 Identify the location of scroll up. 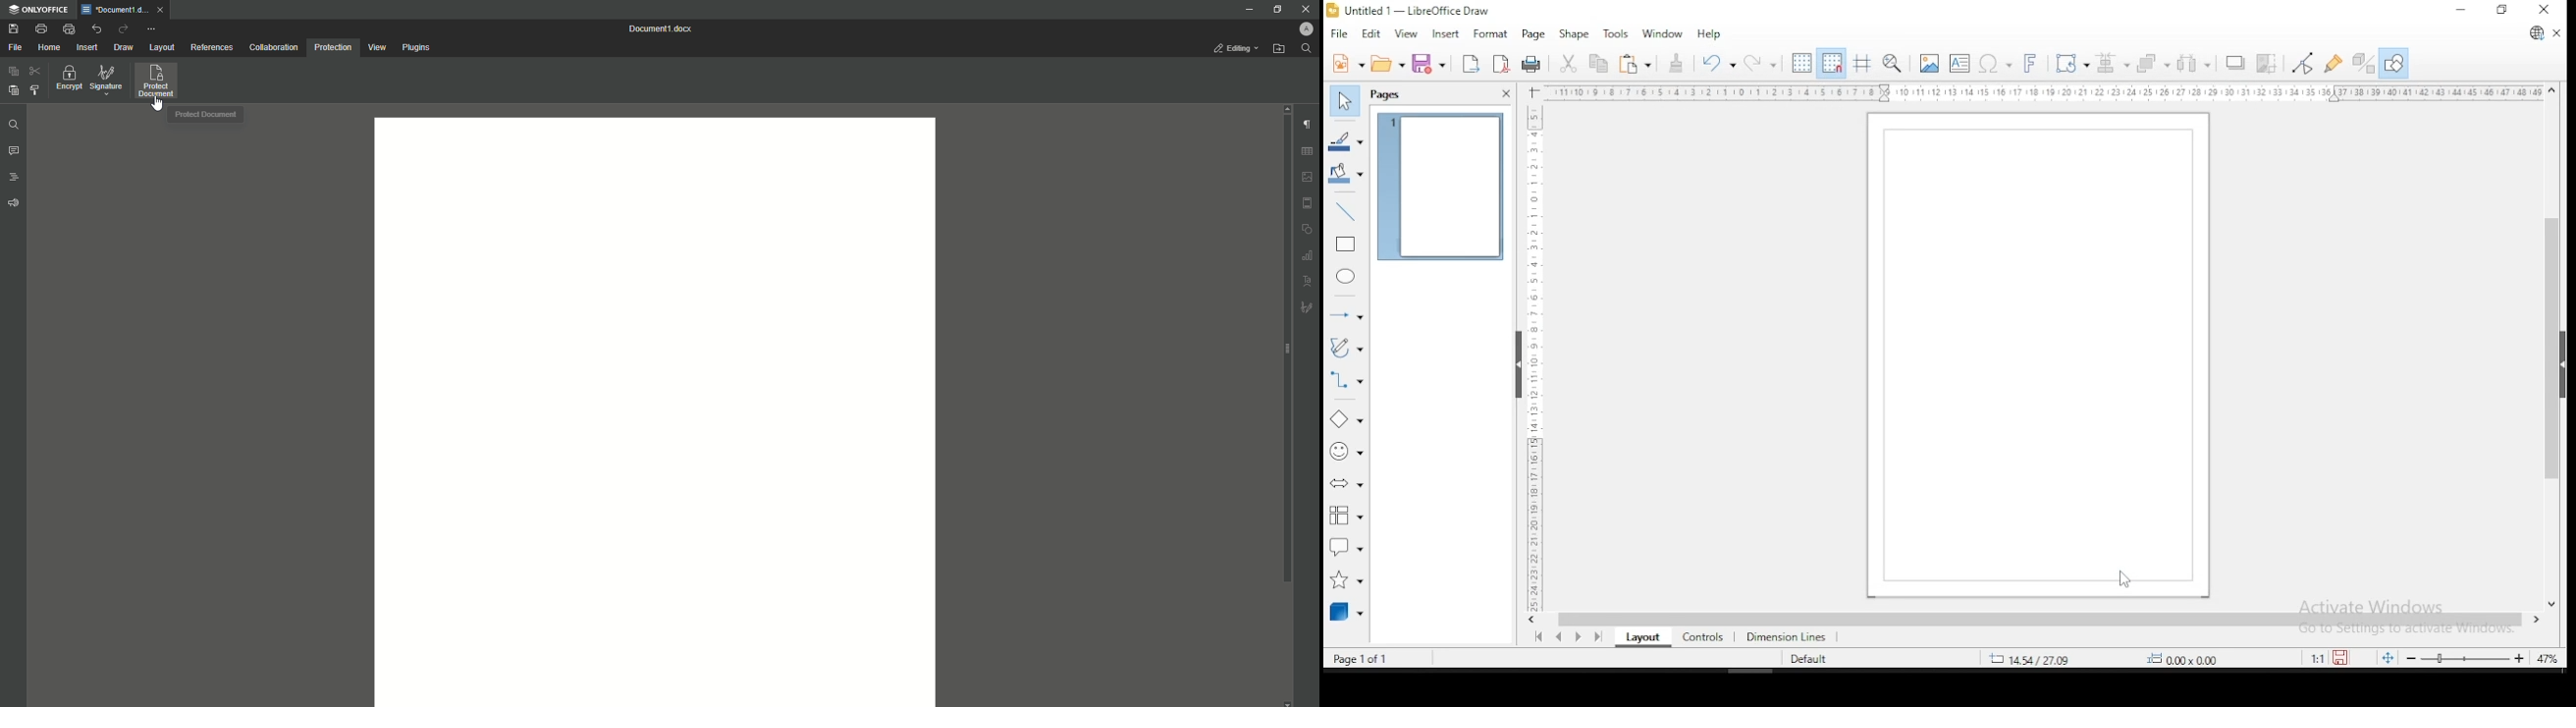
(1288, 109).